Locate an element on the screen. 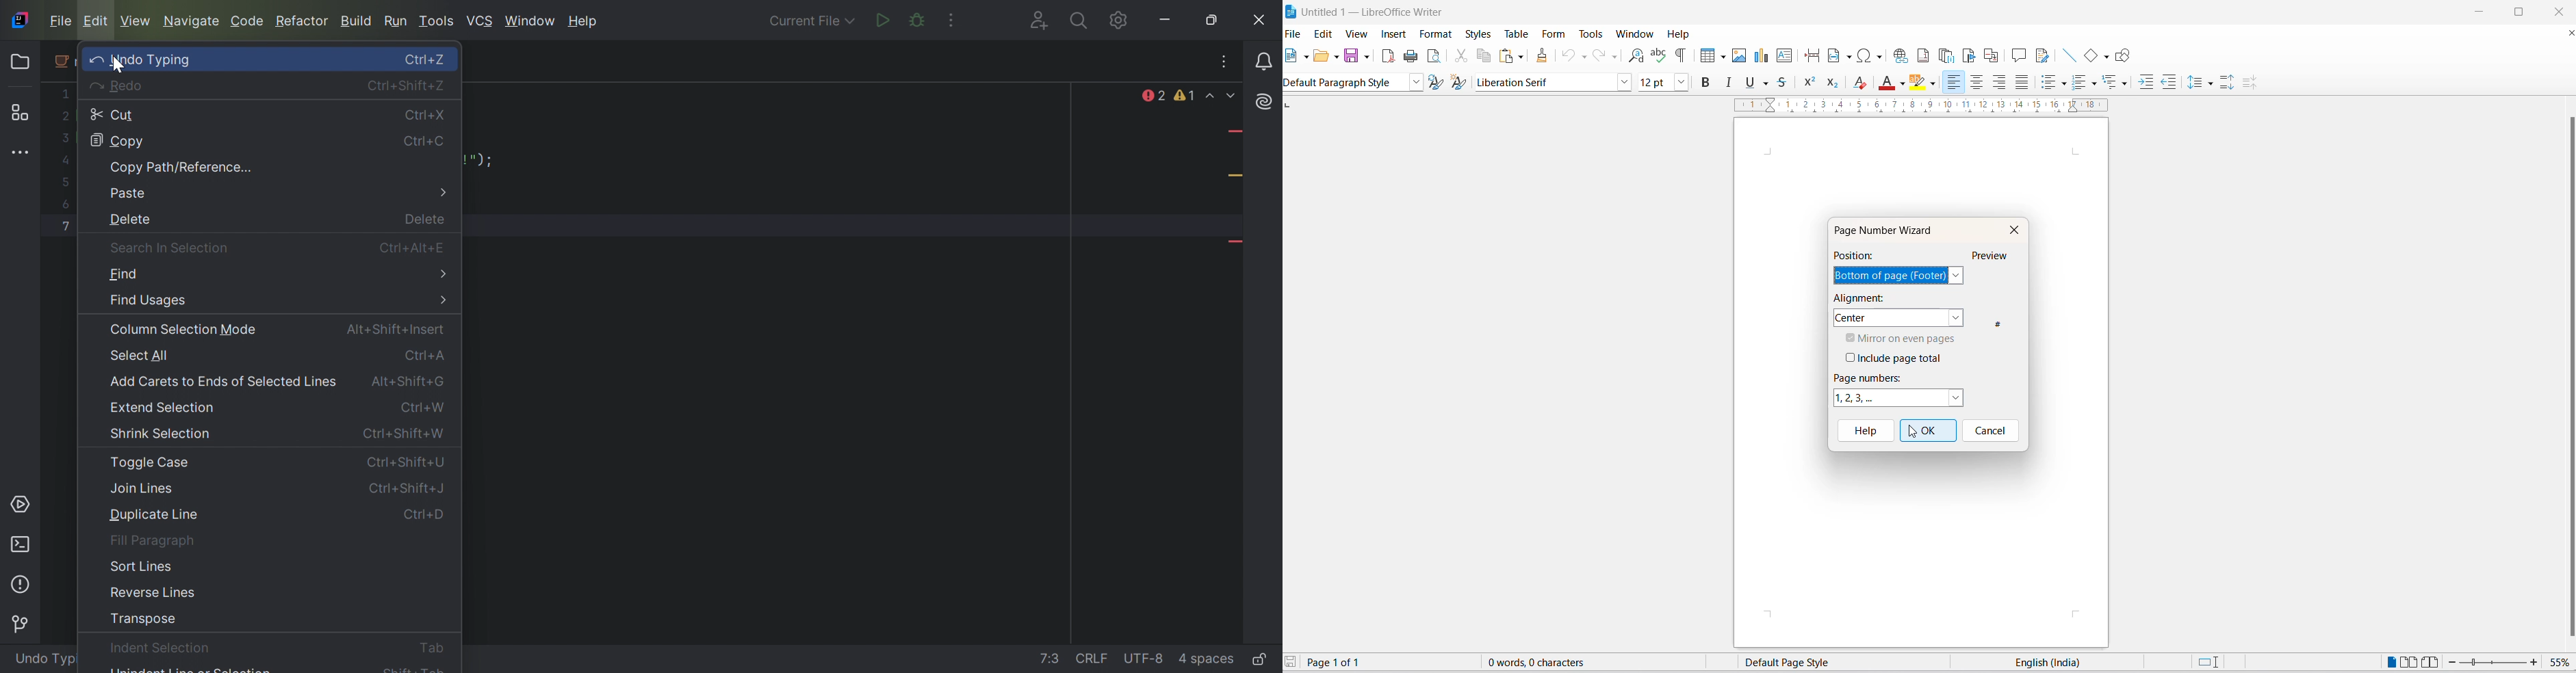 This screenshot has width=2576, height=700. insert bookmark is located at coordinates (1968, 55).